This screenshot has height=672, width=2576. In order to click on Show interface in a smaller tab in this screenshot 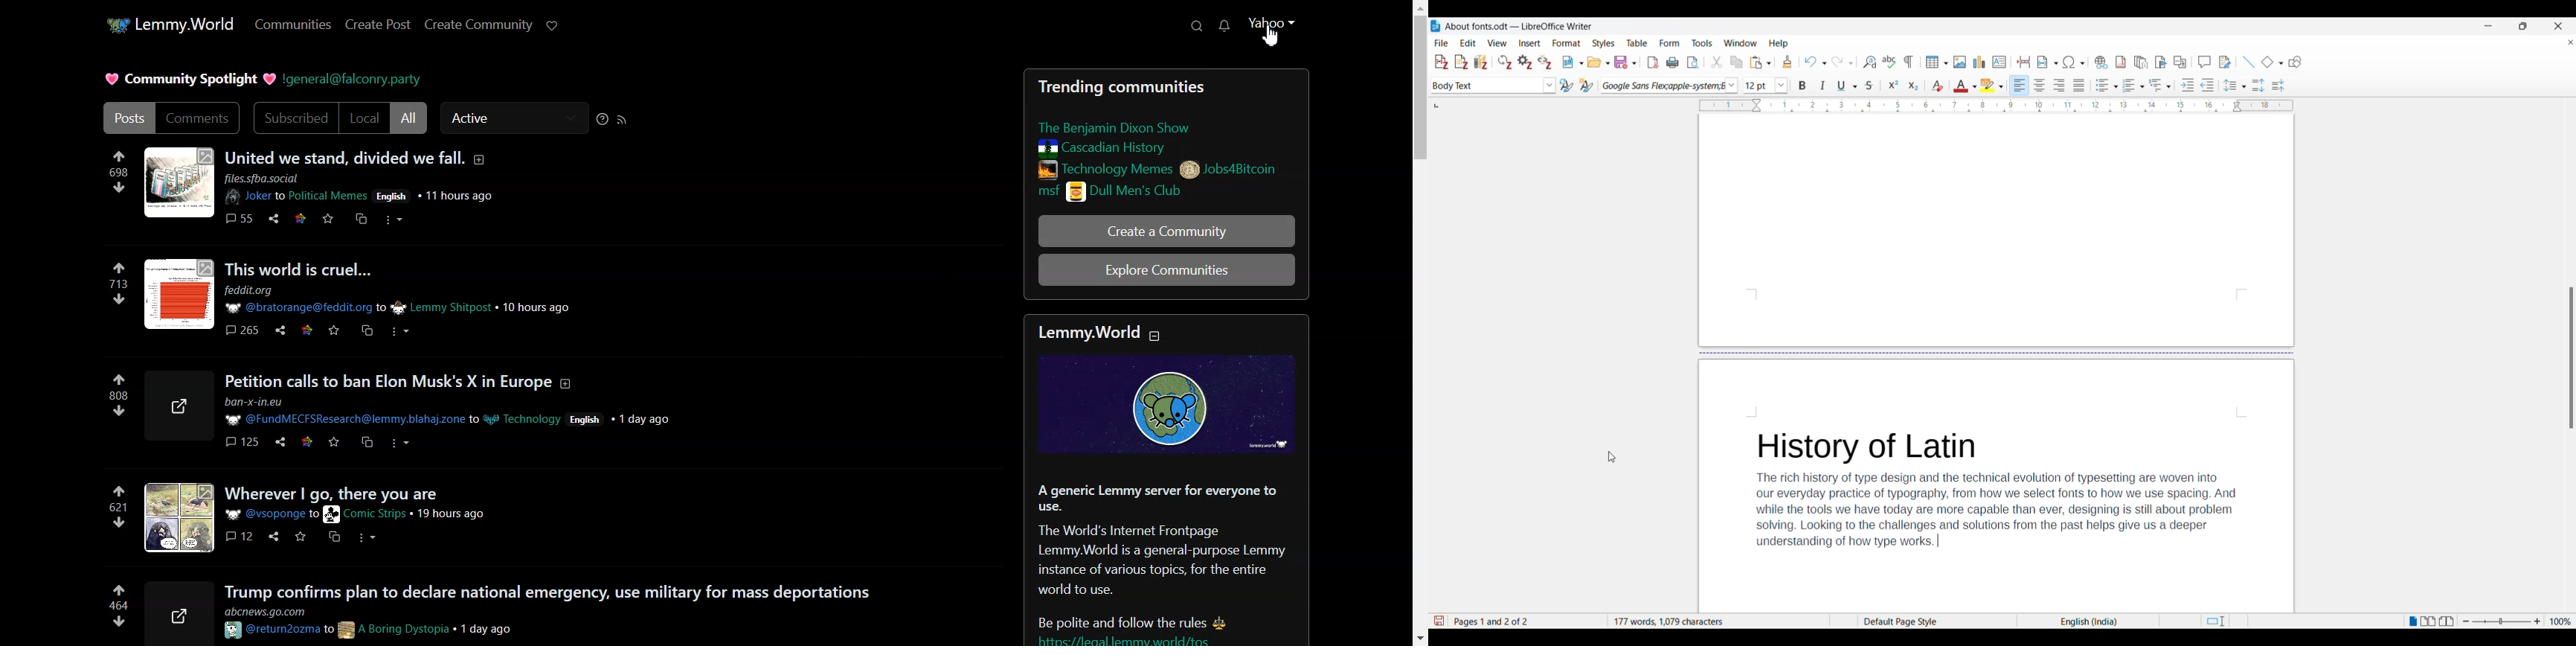, I will do `click(2523, 26)`.